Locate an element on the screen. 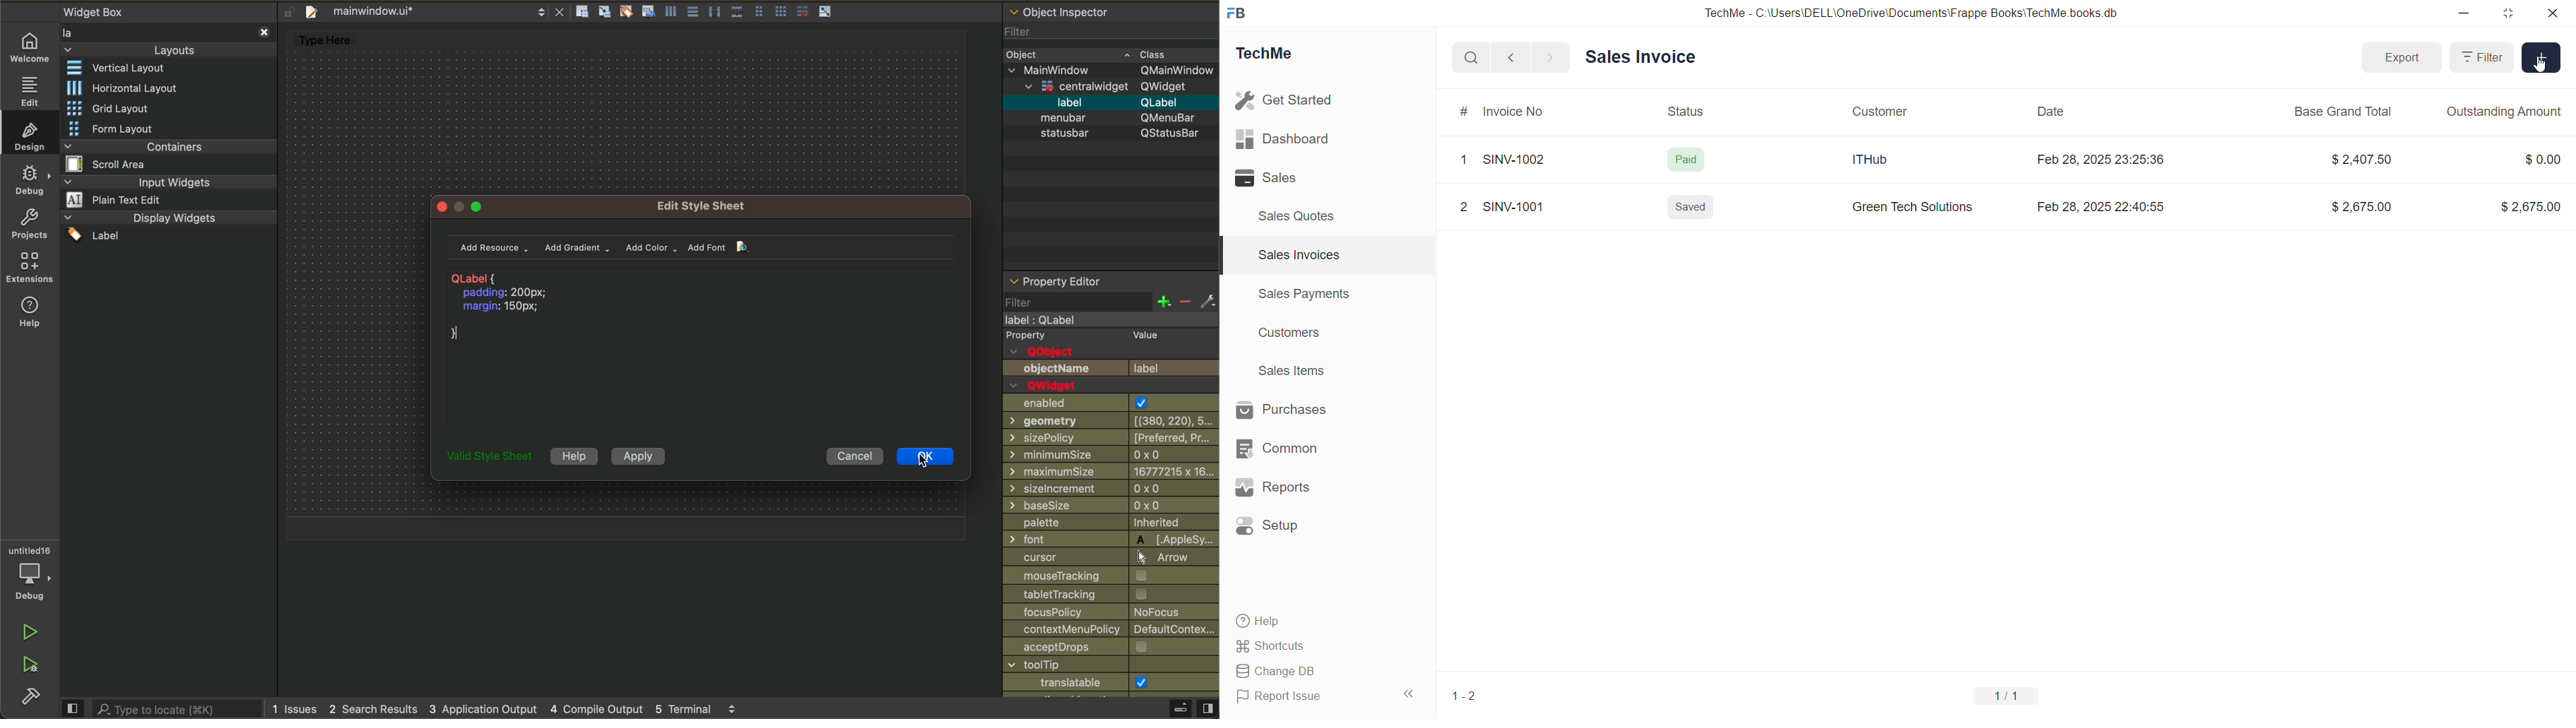 This screenshot has height=728, width=2576. cursor is located at coordinates (2543, 72).